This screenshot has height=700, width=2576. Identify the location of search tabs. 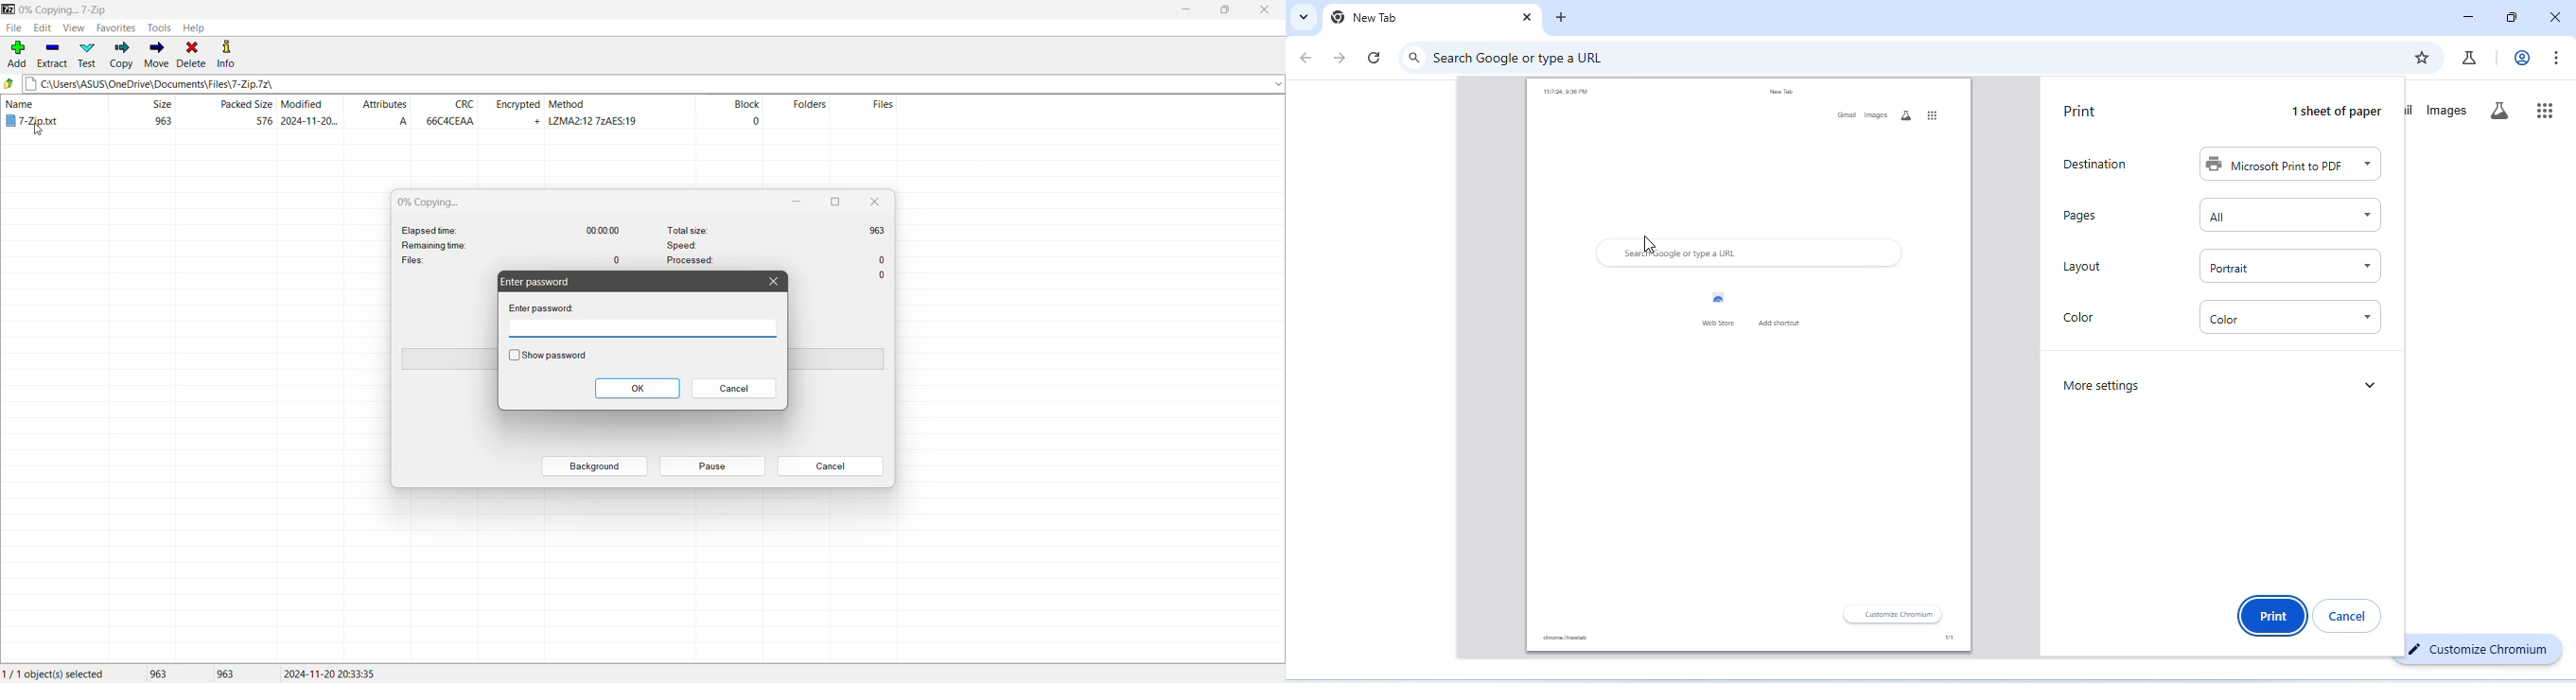
(1305, 17).